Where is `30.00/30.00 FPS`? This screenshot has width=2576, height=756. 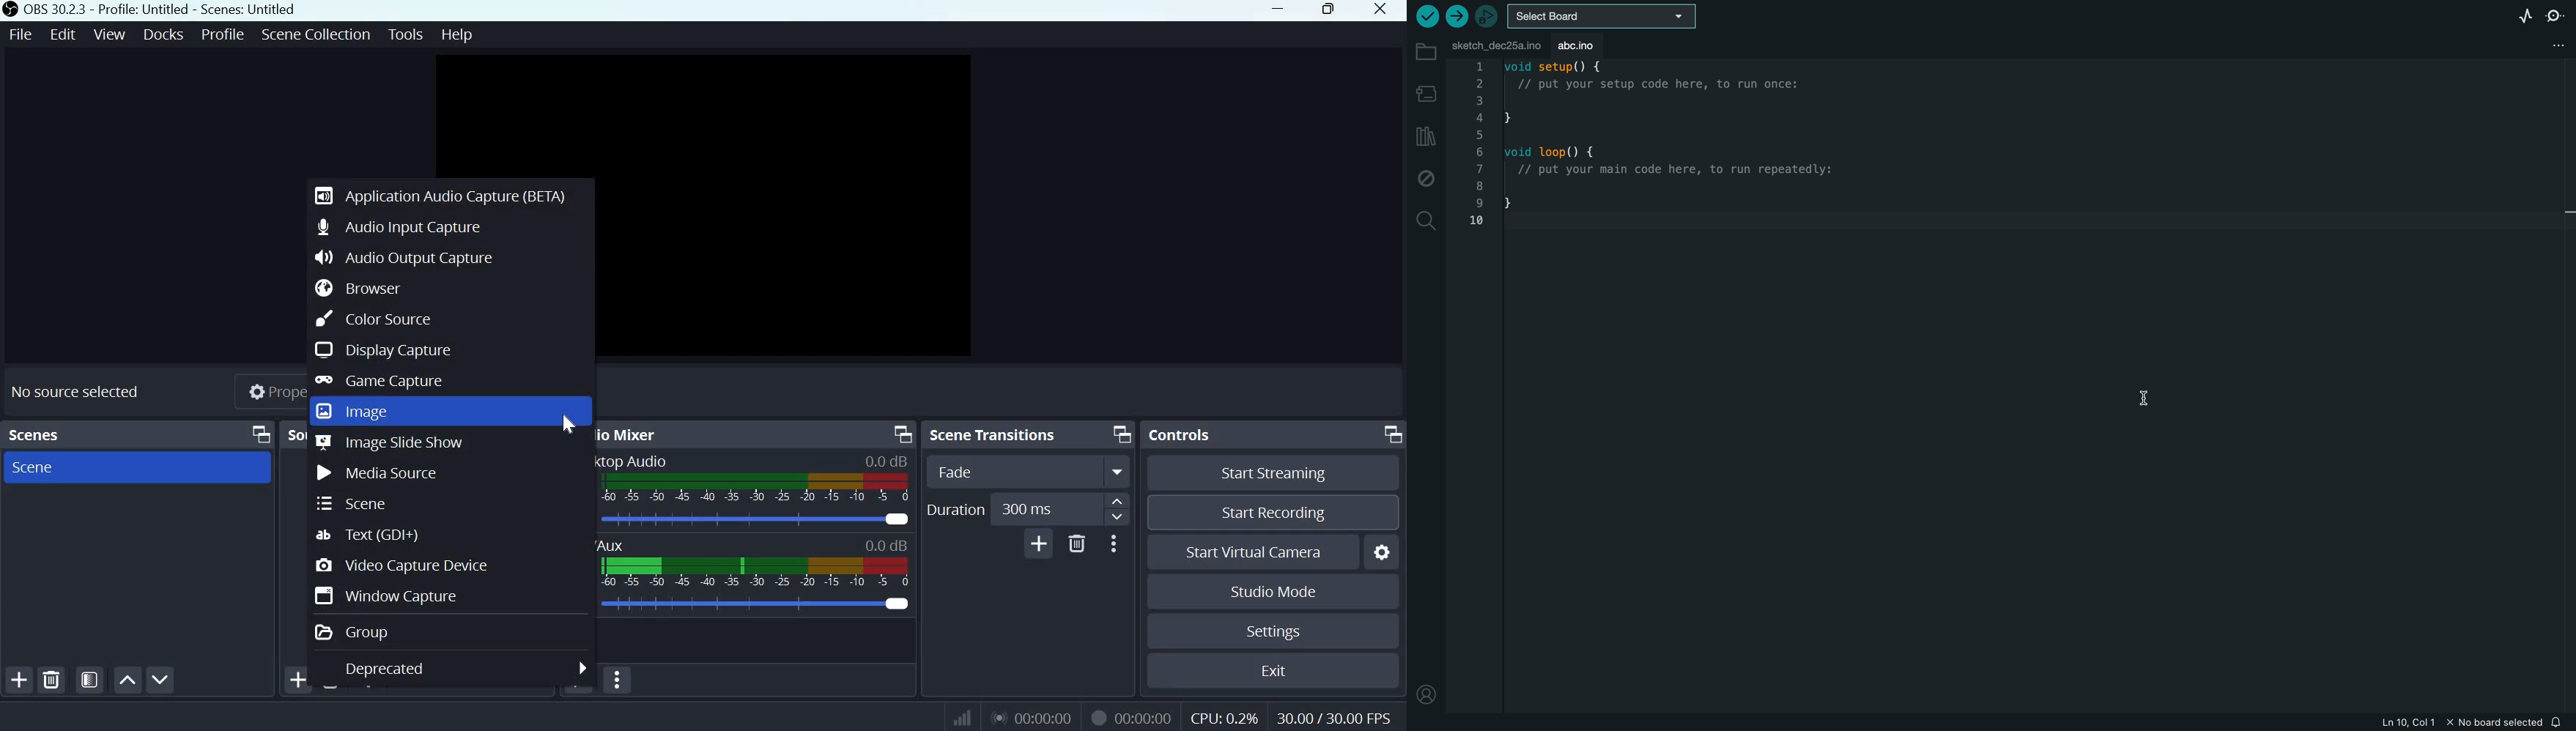
30.00/30.00 FPS is located at coordinates (1339, 716).